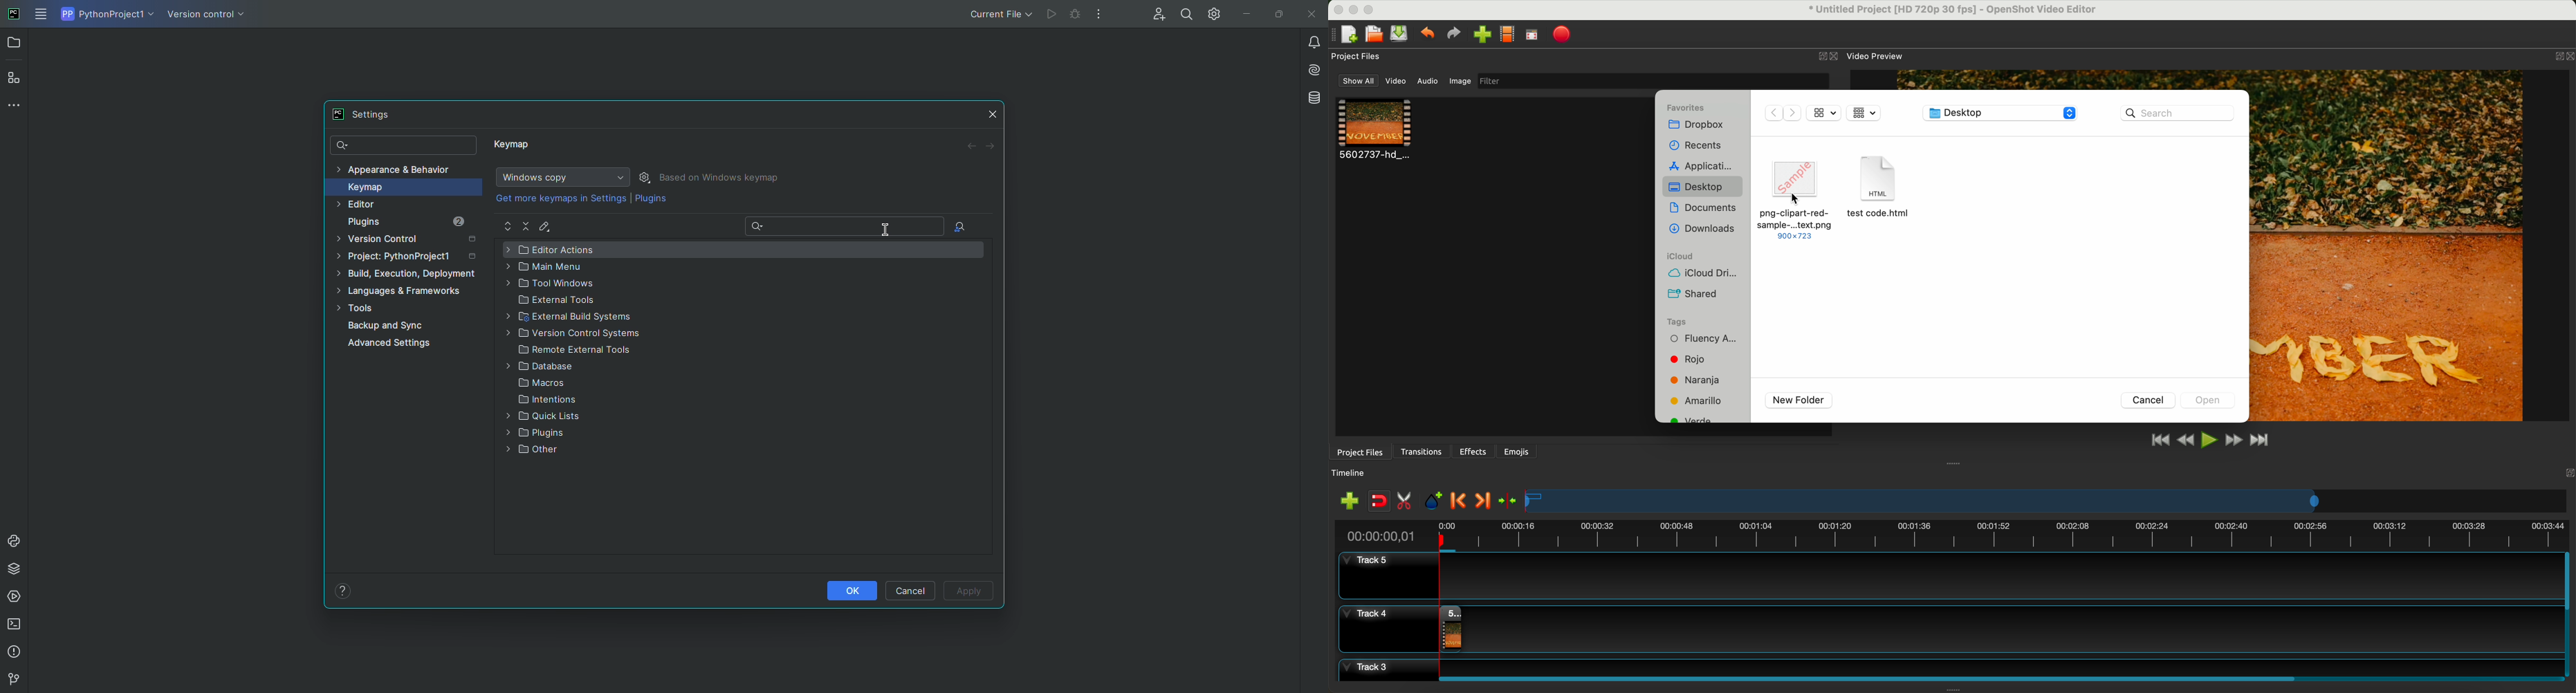  I want to click on , so click(1797, 199).